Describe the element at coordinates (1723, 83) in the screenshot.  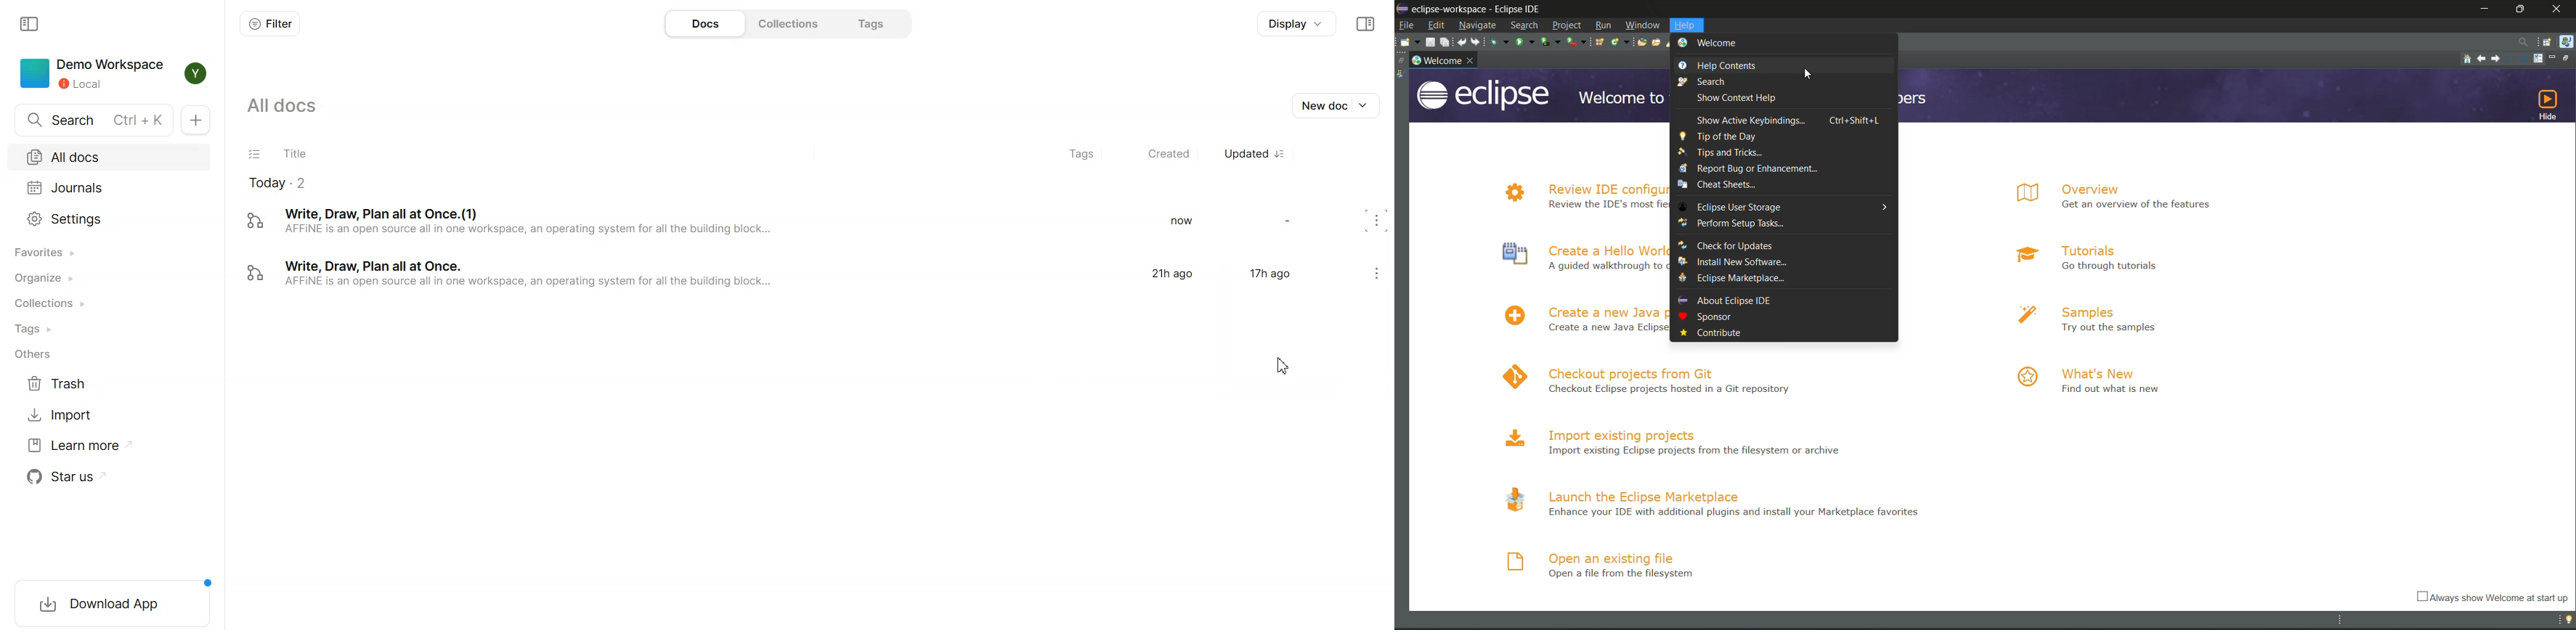
I see `search` at that location.